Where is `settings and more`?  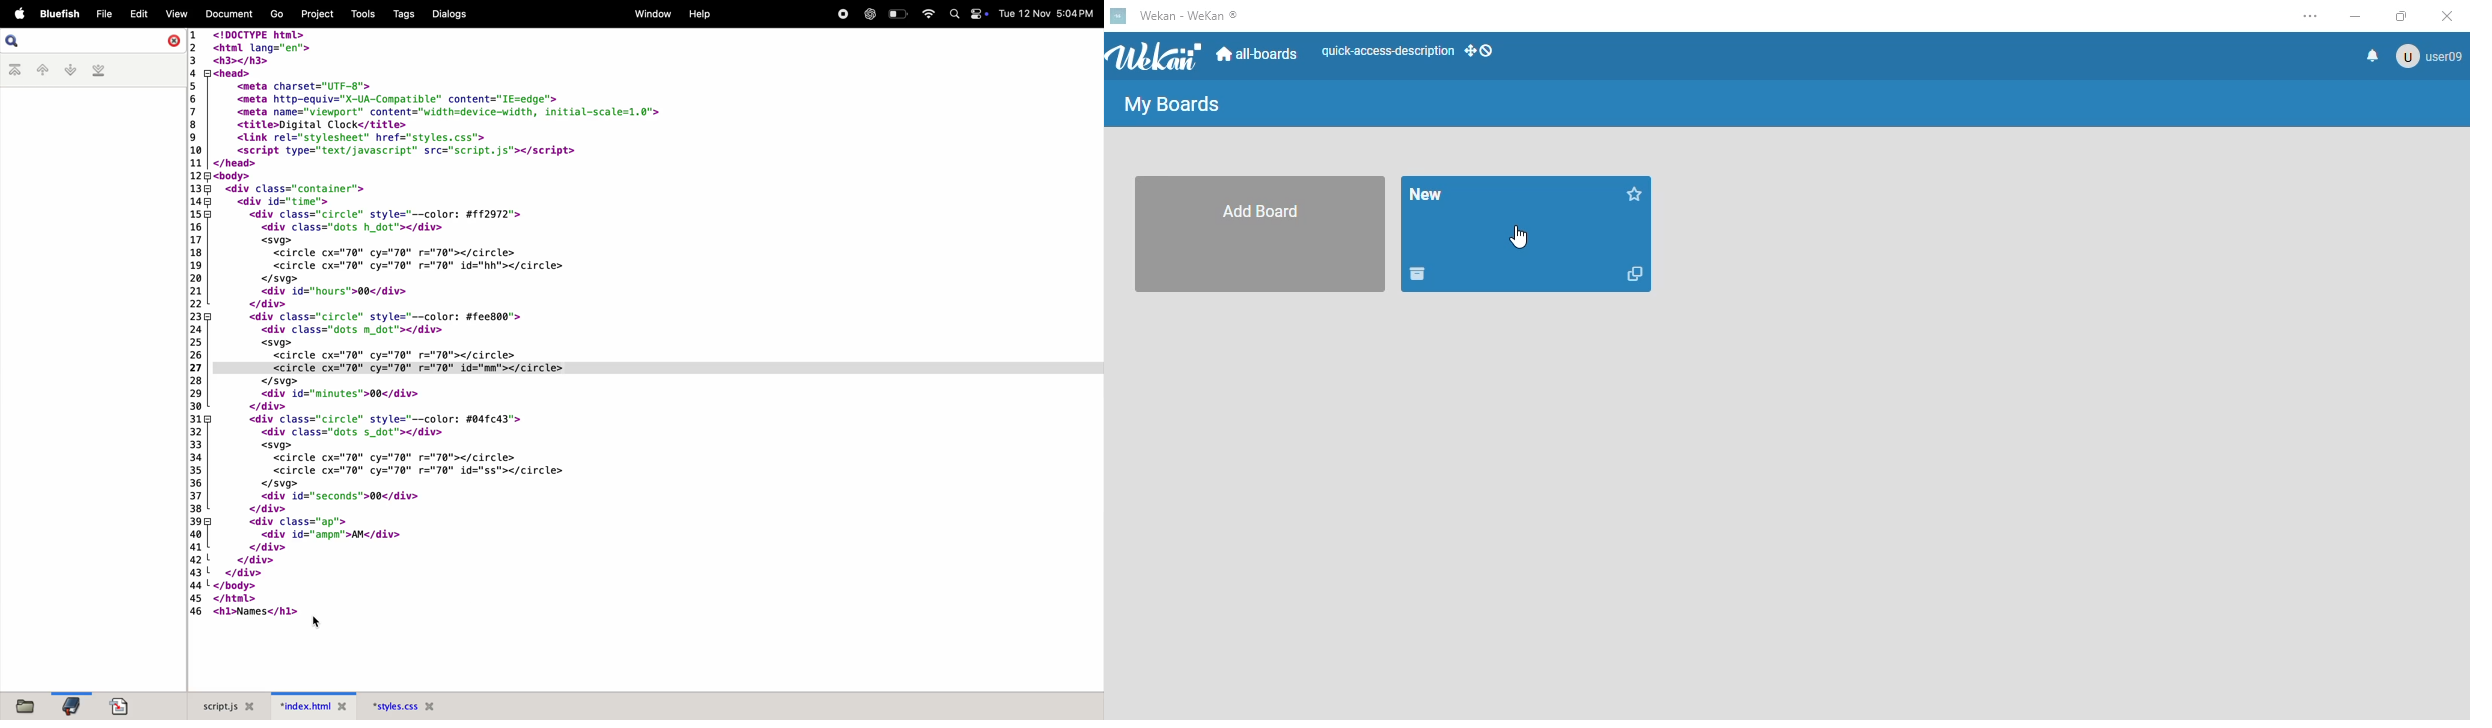
settings and more is located at coordinates (2304, 14).